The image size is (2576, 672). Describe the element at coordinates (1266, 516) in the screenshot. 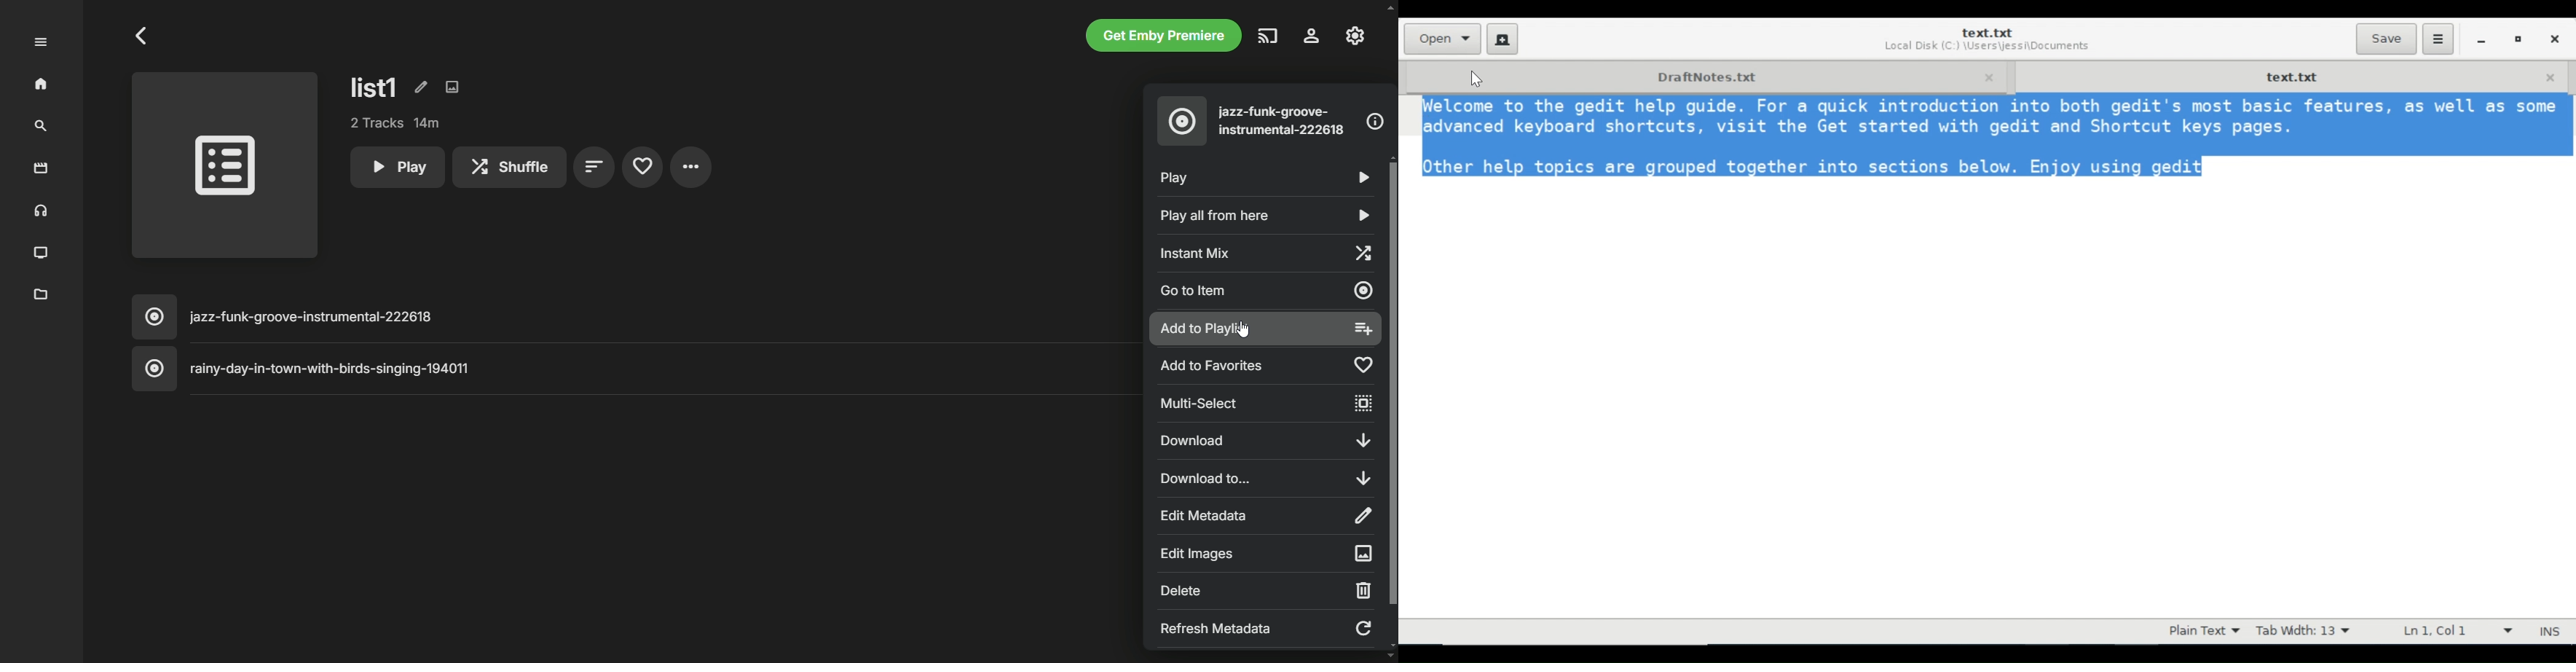

I see `edit metadata` at that location.